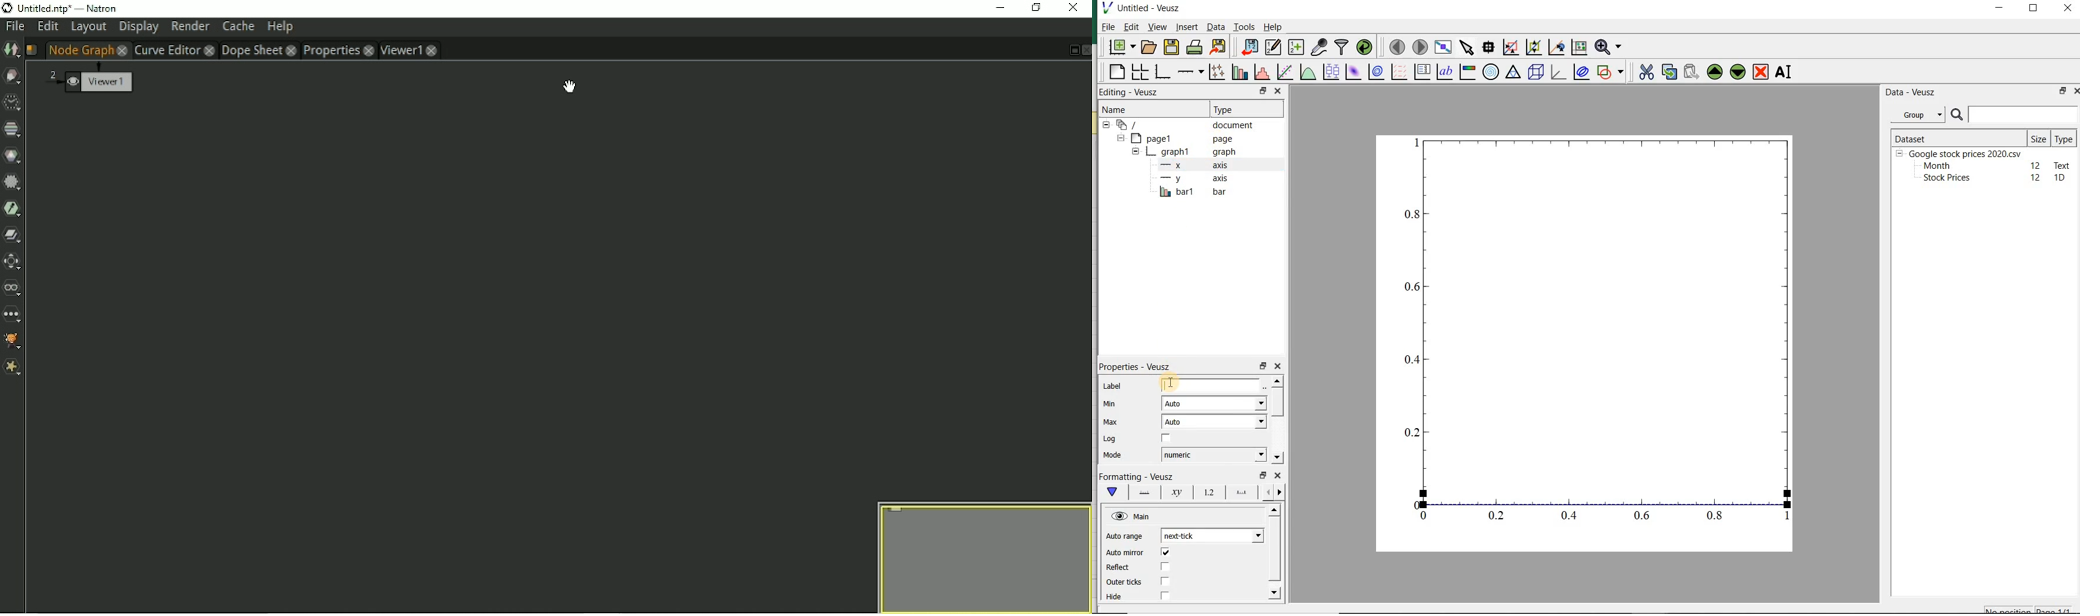 Image resolution: width=2100 pixels, height=616 pixels. What do you see at coordinates (1164, 596) in the screenshot?
I see `check/uncheck` at bounding box center [1164, 596].